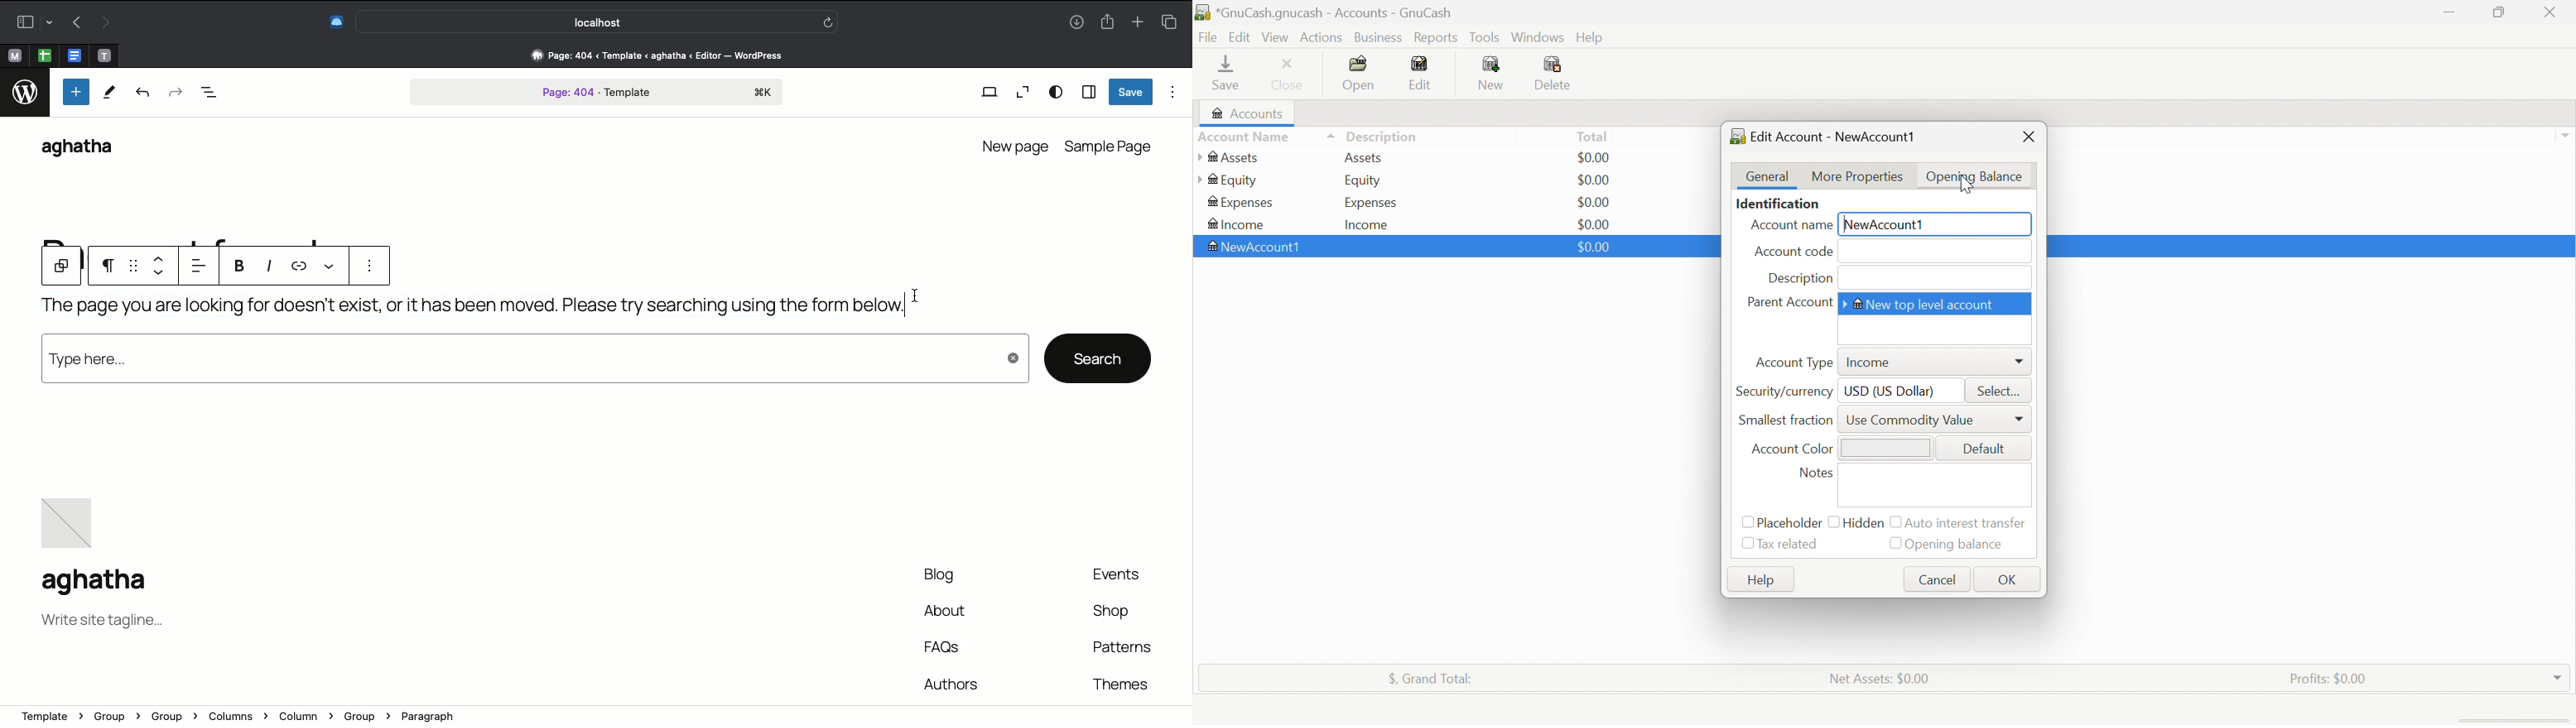 The height and width of the screenshot is (728, 2576). What do you see at coordinates (1378, 36) in the screenshot?
I see `Business` at bounding box center [1378, 36].